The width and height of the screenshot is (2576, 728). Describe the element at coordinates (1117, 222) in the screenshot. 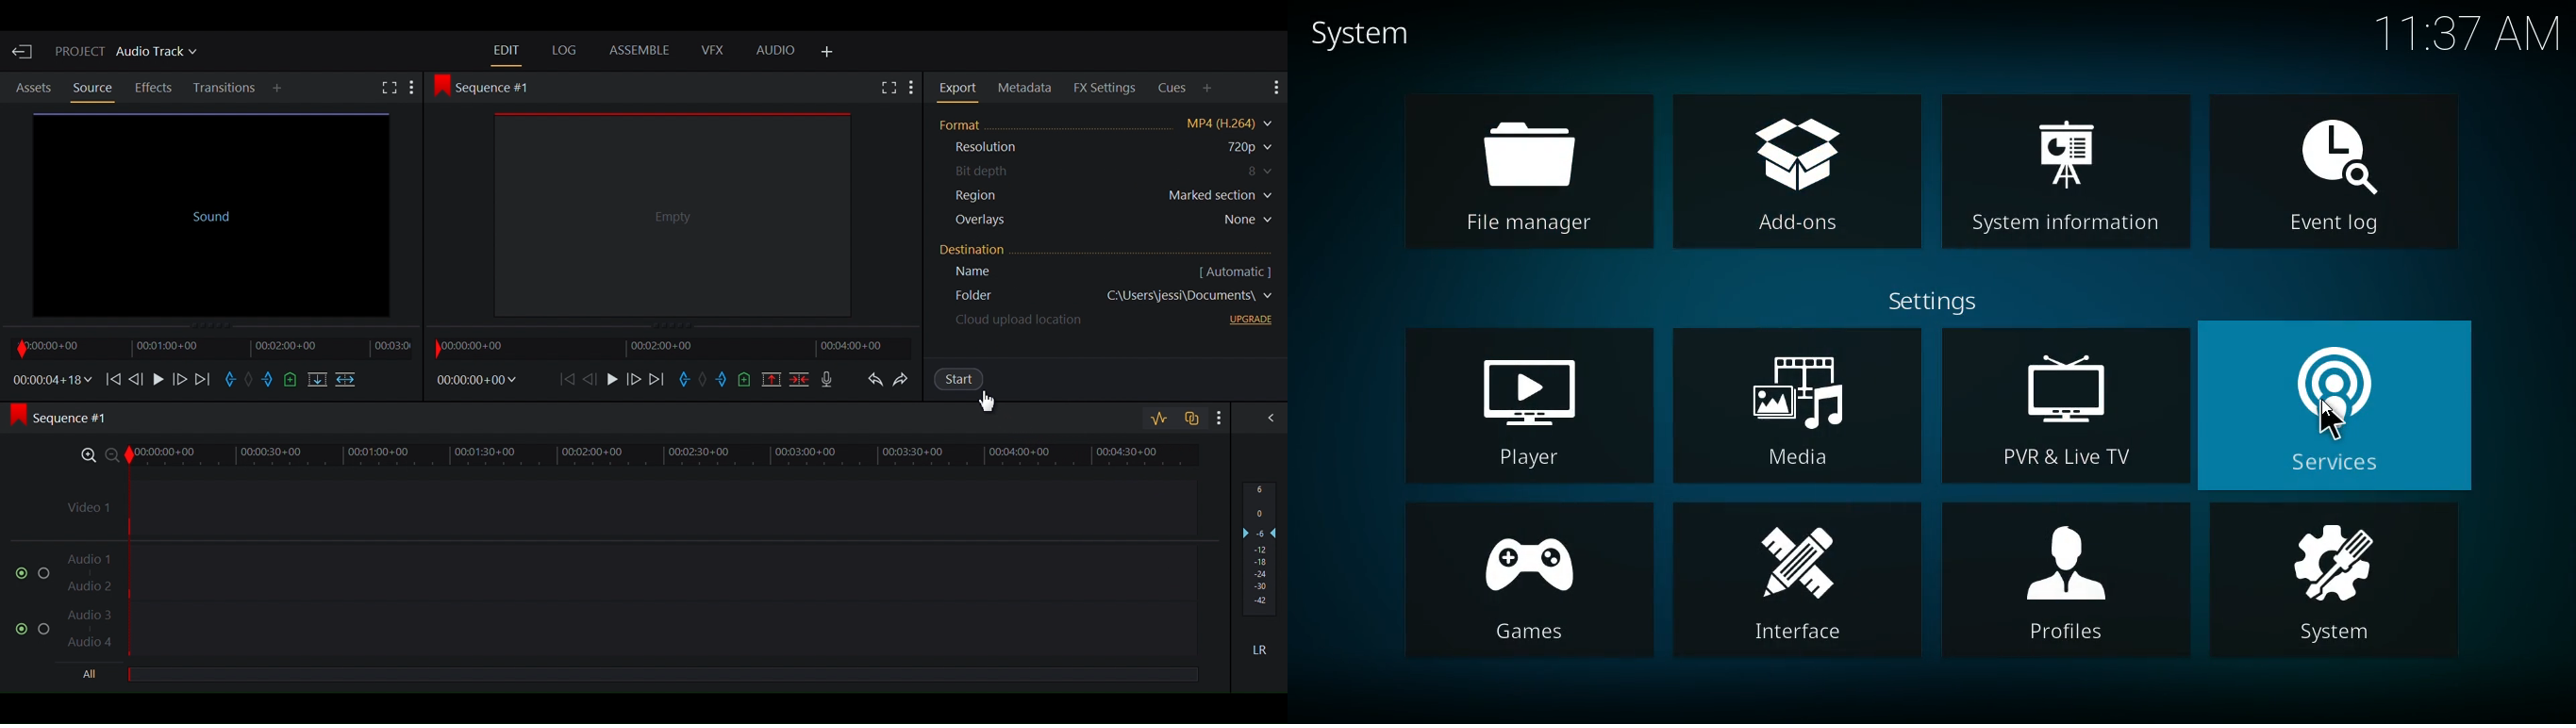

I see `Overlays` at that location.